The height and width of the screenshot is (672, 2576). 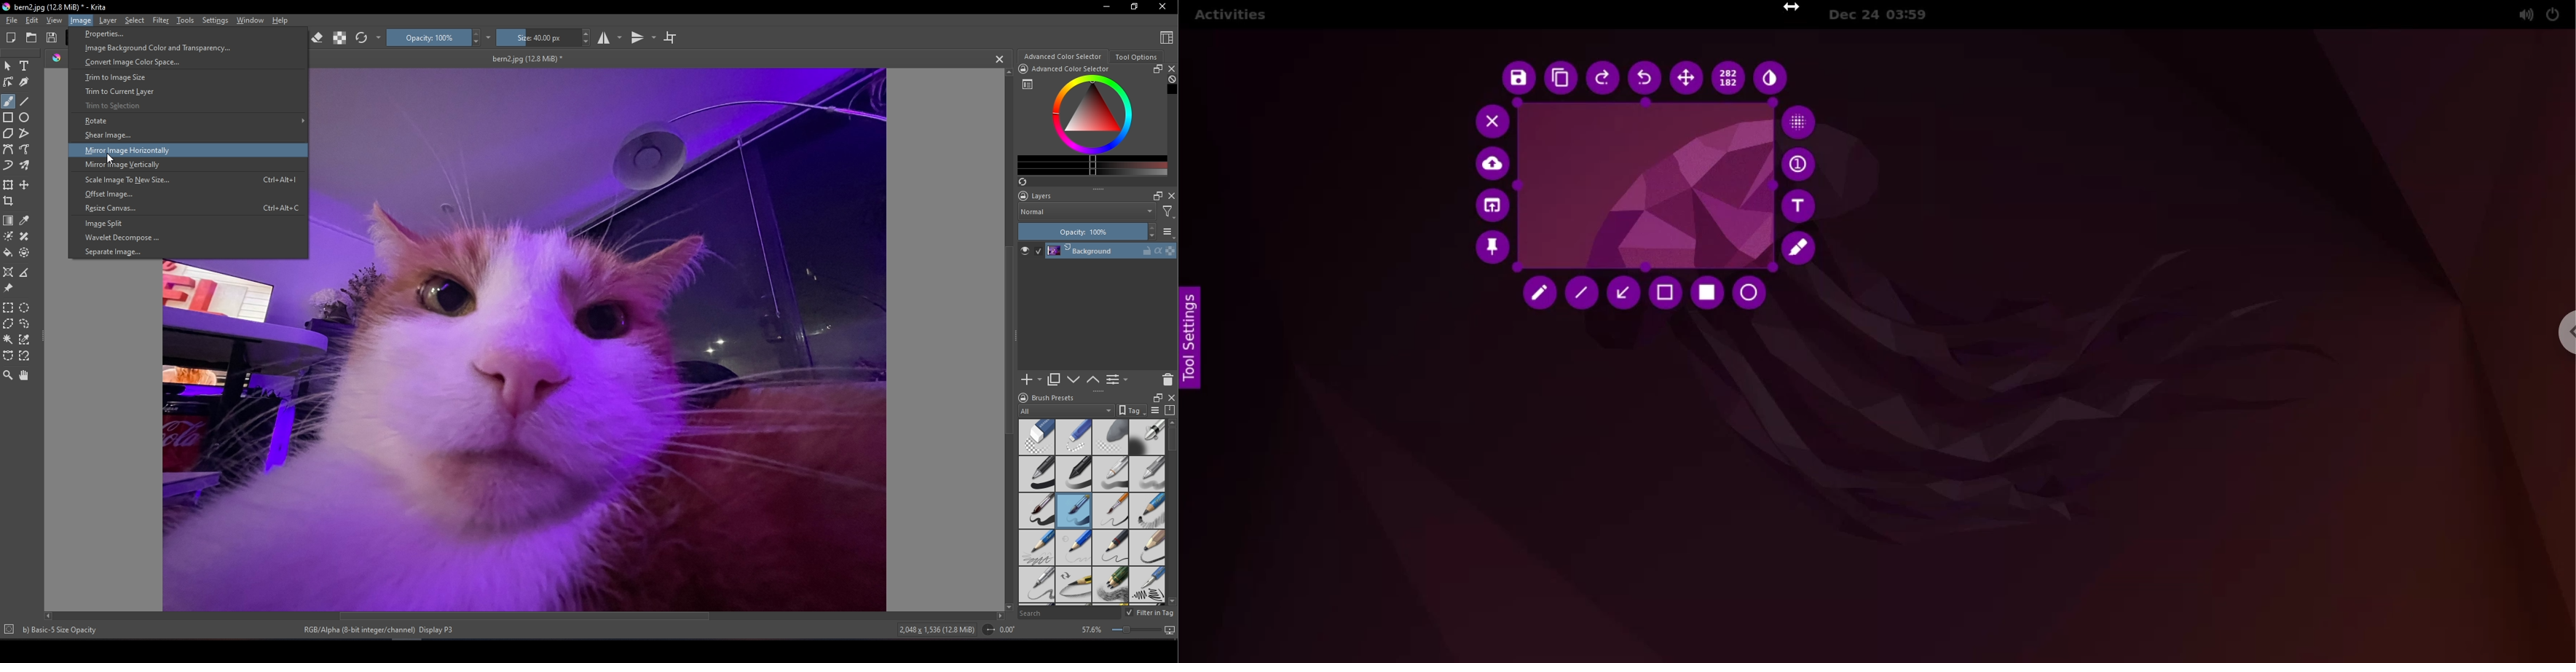 What do you see at coordinates (31, 37) in the screenshot?
I see `Open existing document` at bounding box center [31, 37].